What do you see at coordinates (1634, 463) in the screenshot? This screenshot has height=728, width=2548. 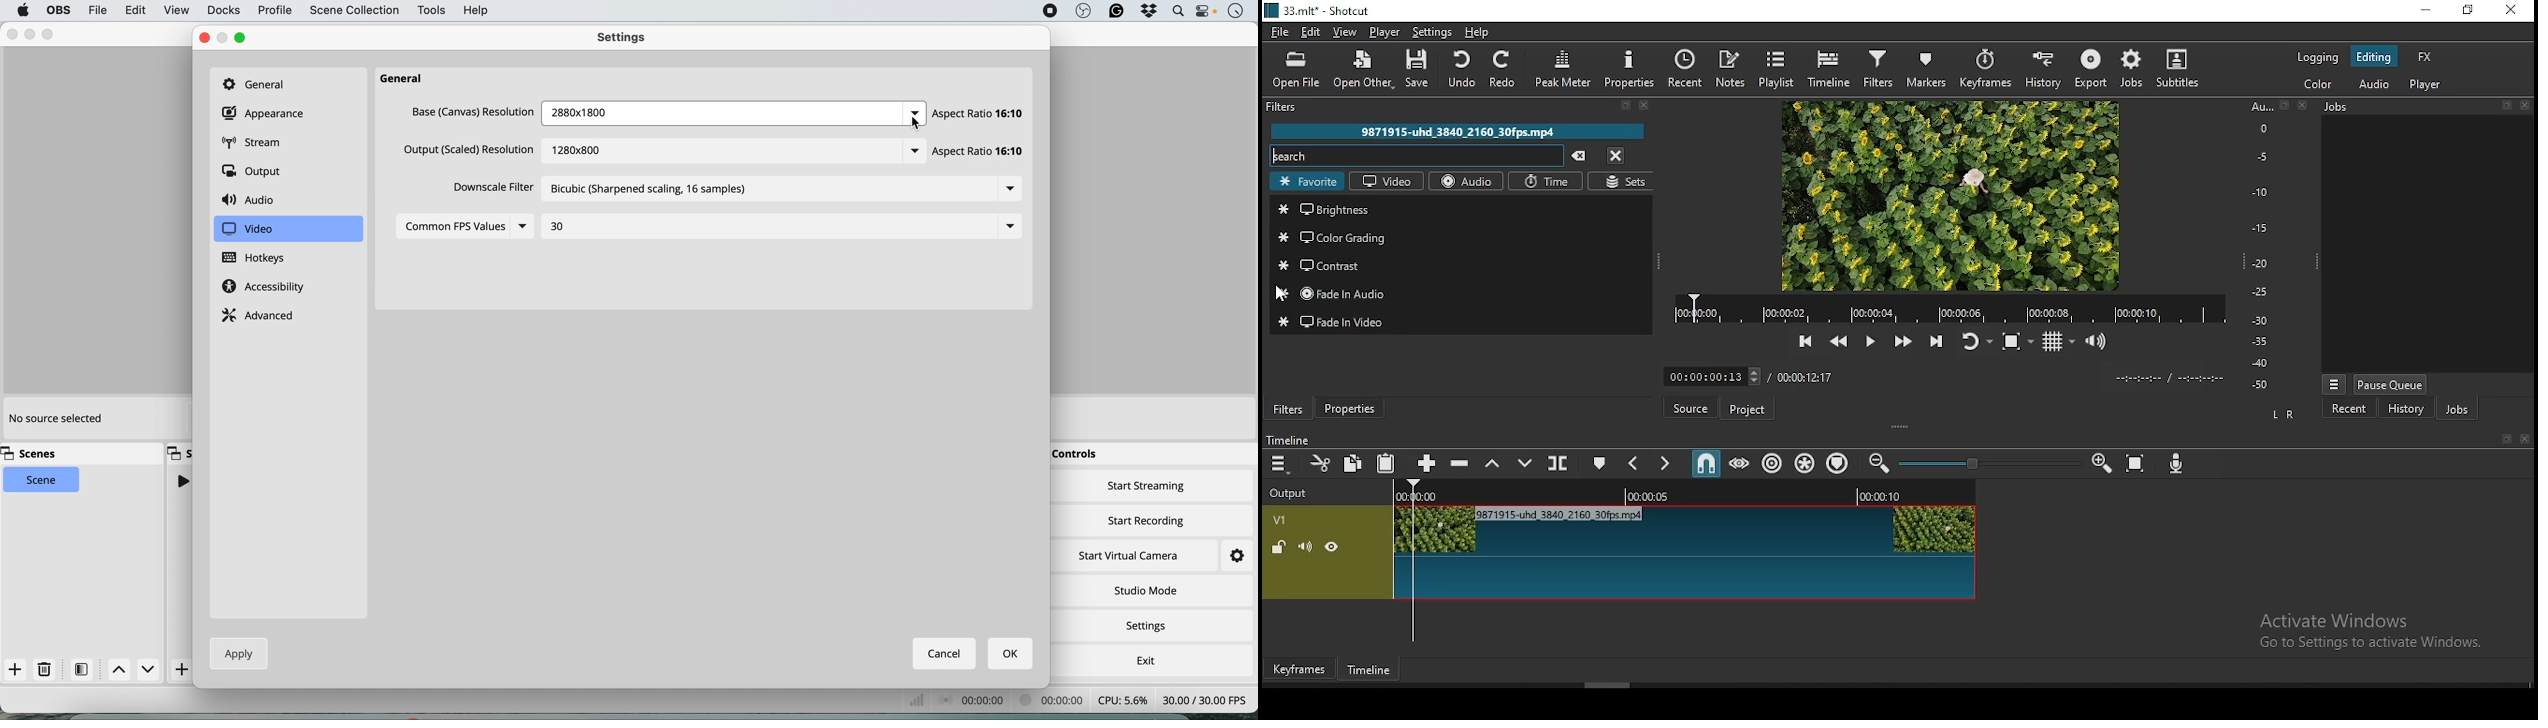 I see `previous marker` at bounding box center [1634, 463].